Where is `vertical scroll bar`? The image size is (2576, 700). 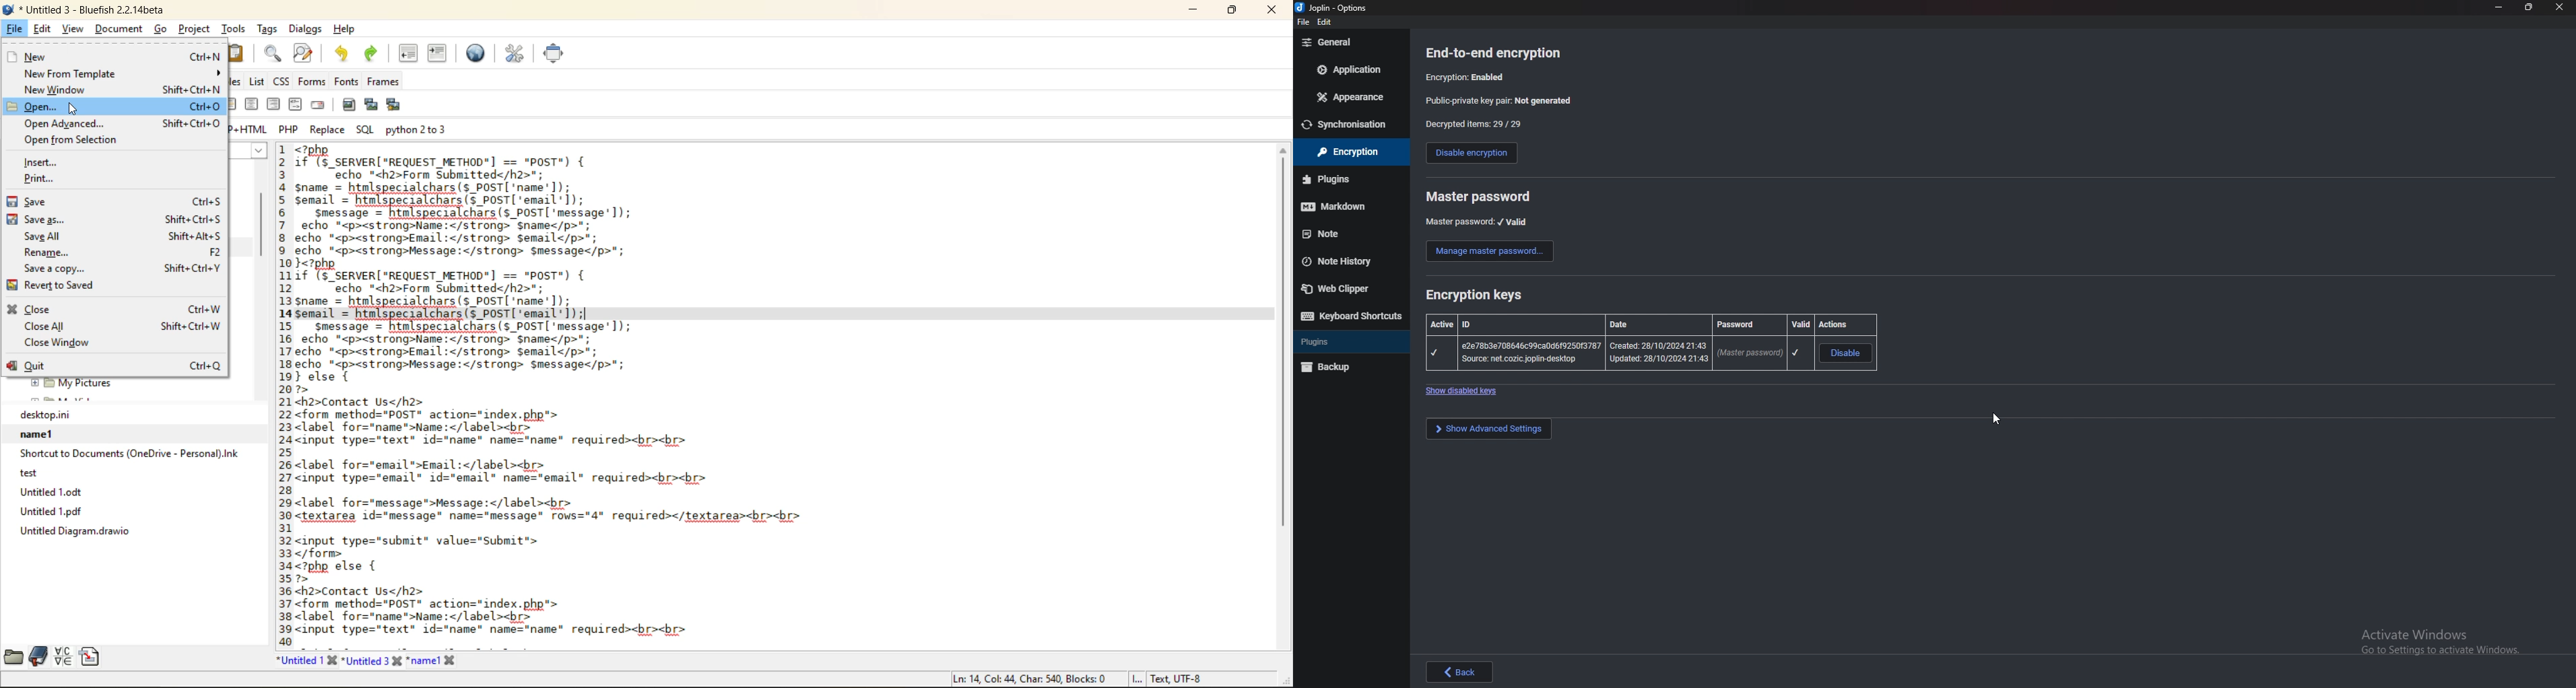
vertical scroll bar is located at coordinates (262, 218).